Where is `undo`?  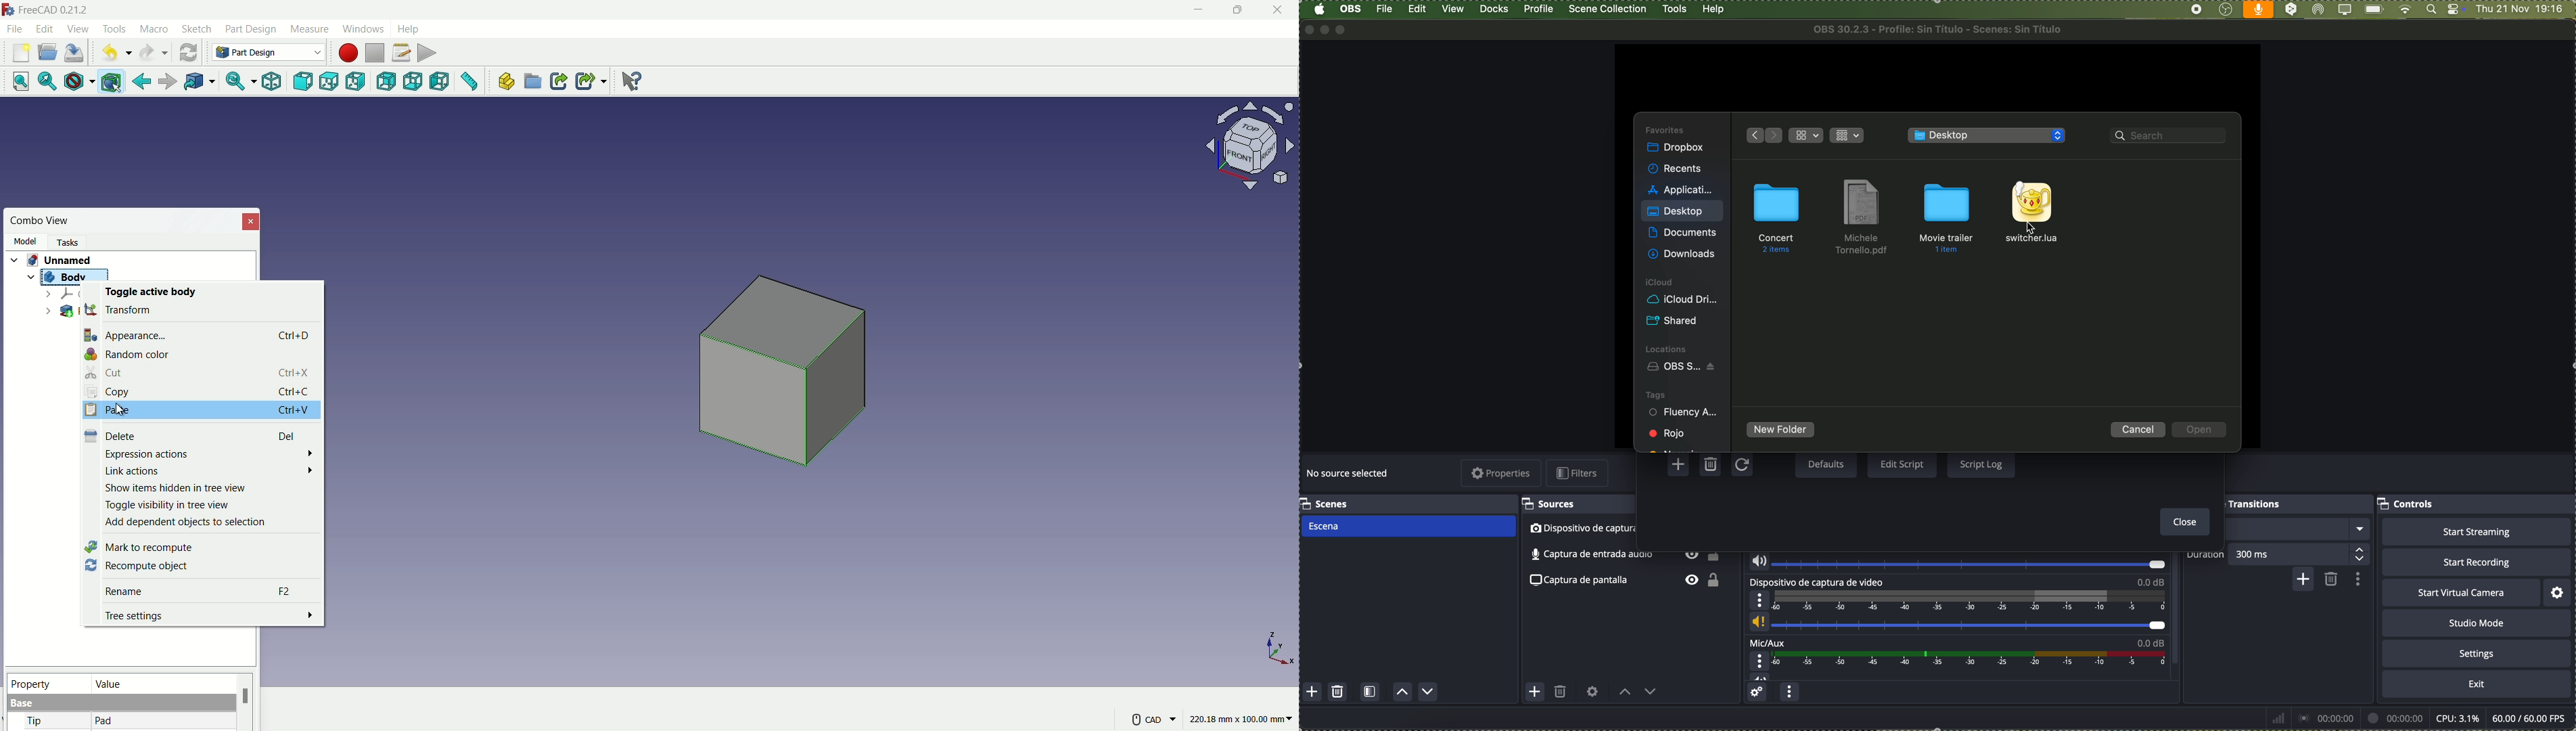 undo is located at coordinates (113, 53).